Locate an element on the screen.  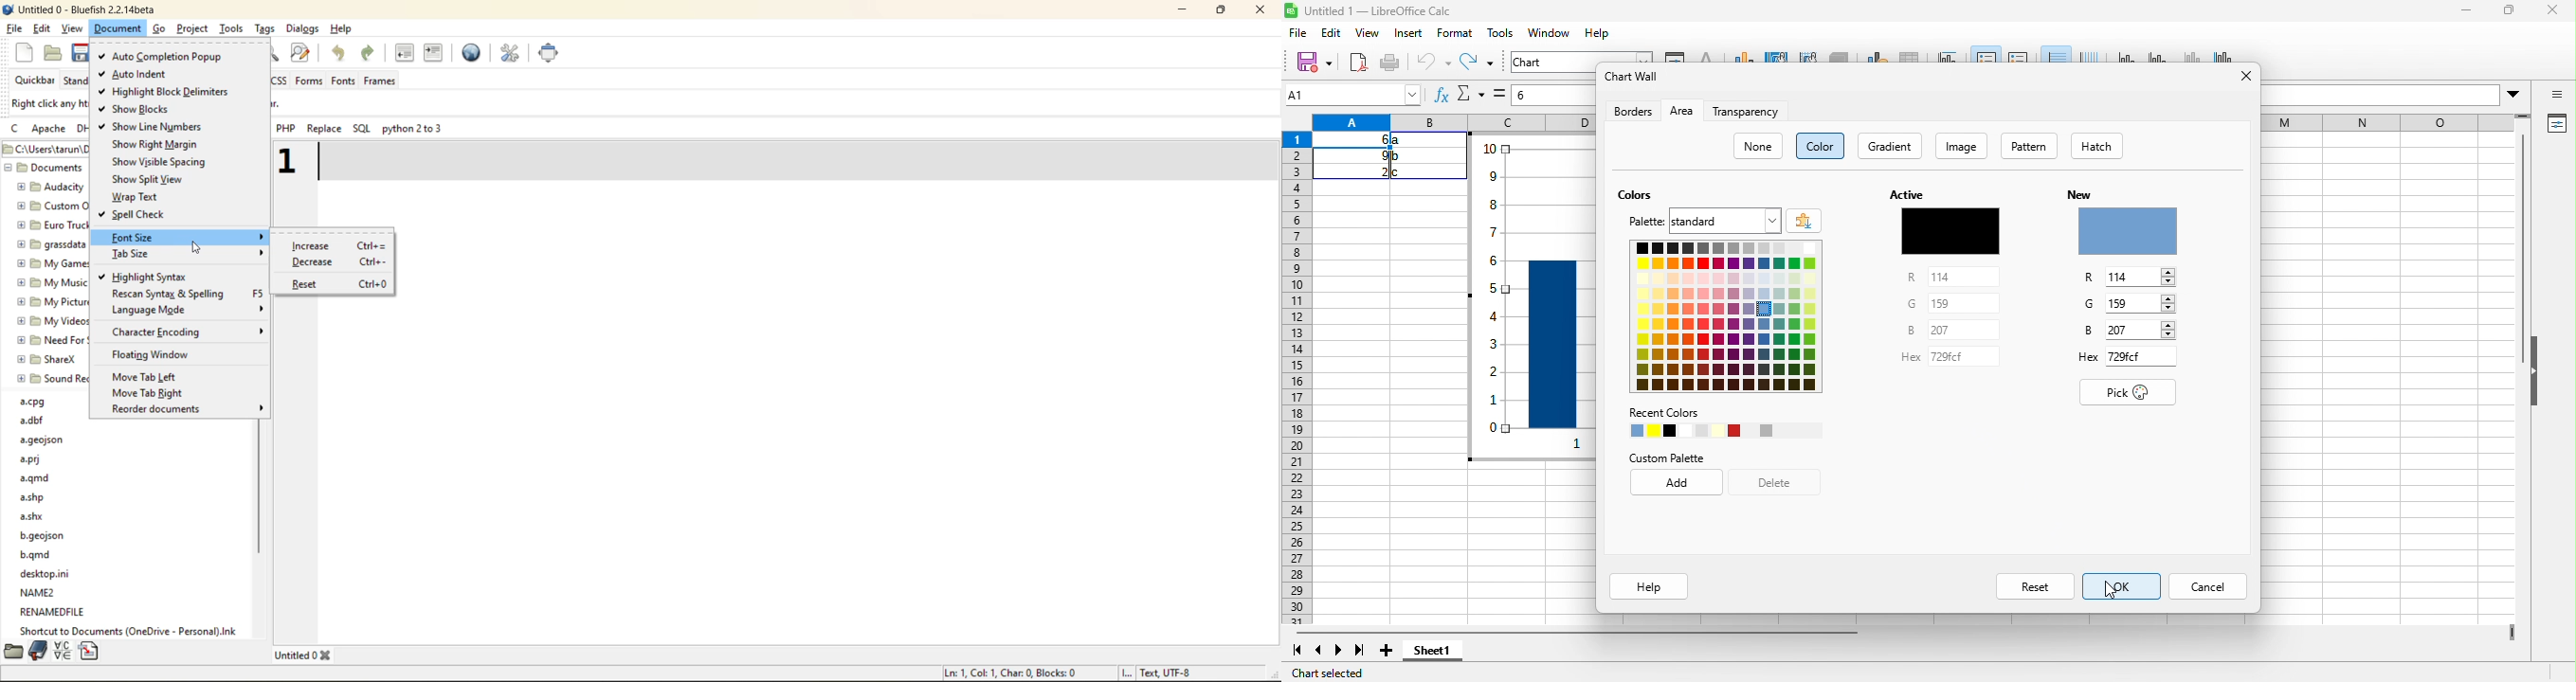
file is located at coordinates (13, 28).